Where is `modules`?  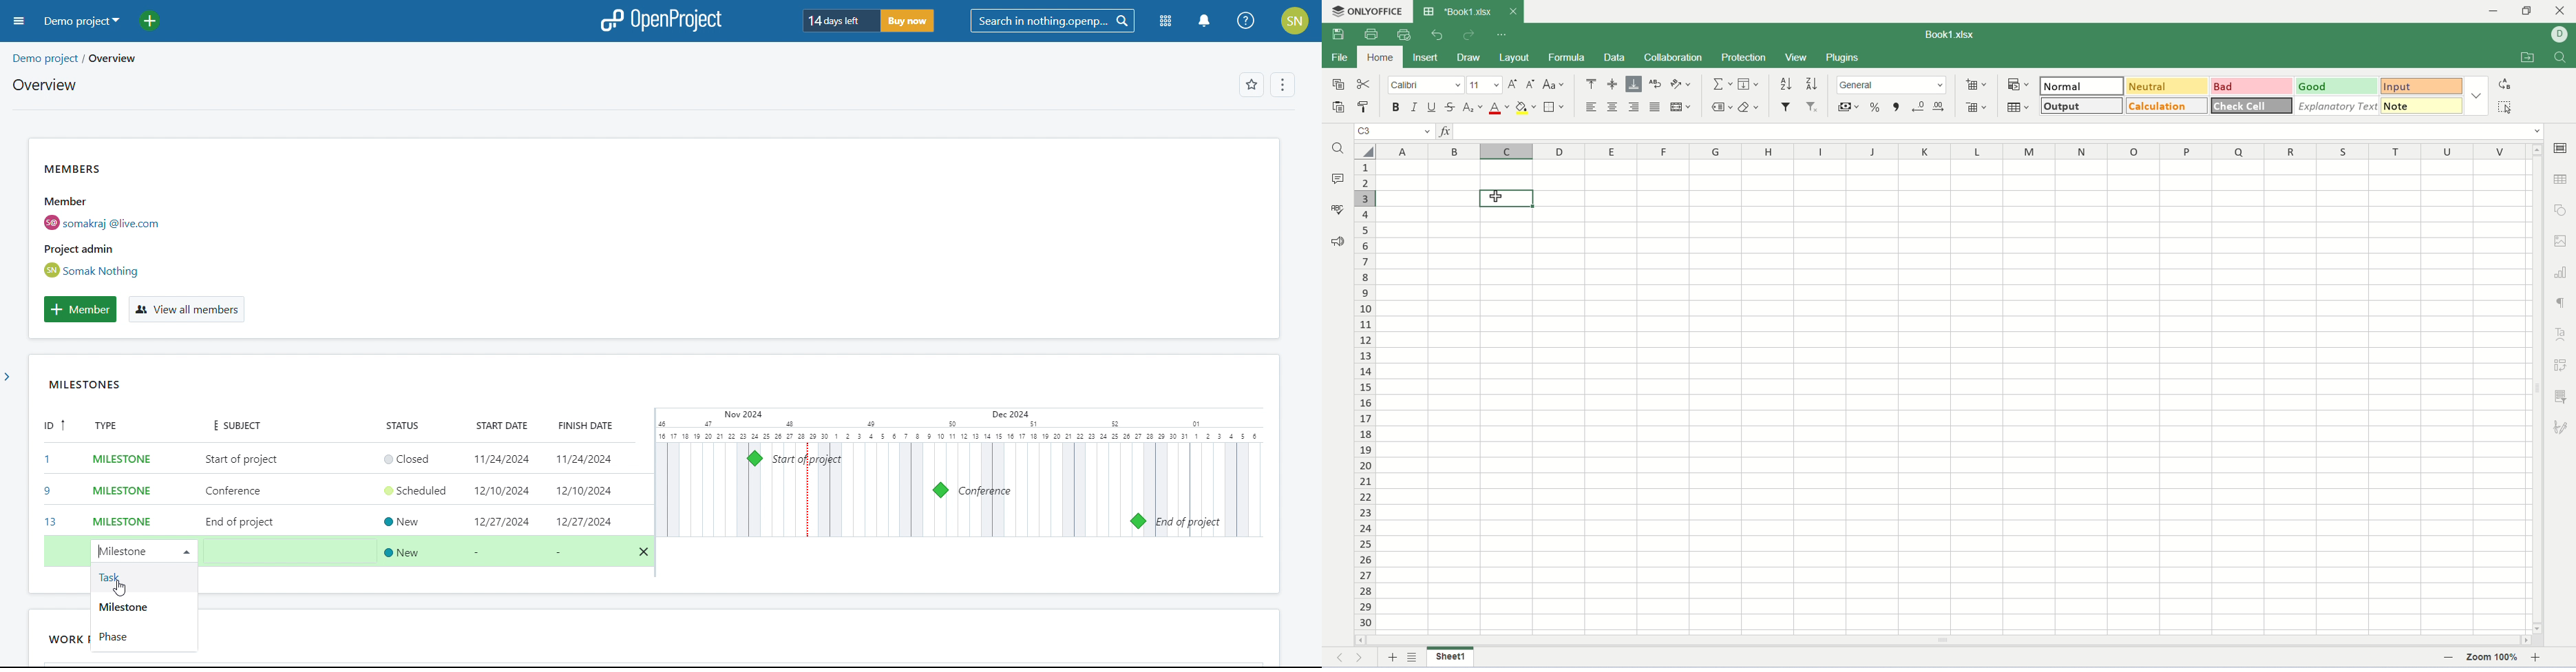
modules is located at coordinates (1166, 22).